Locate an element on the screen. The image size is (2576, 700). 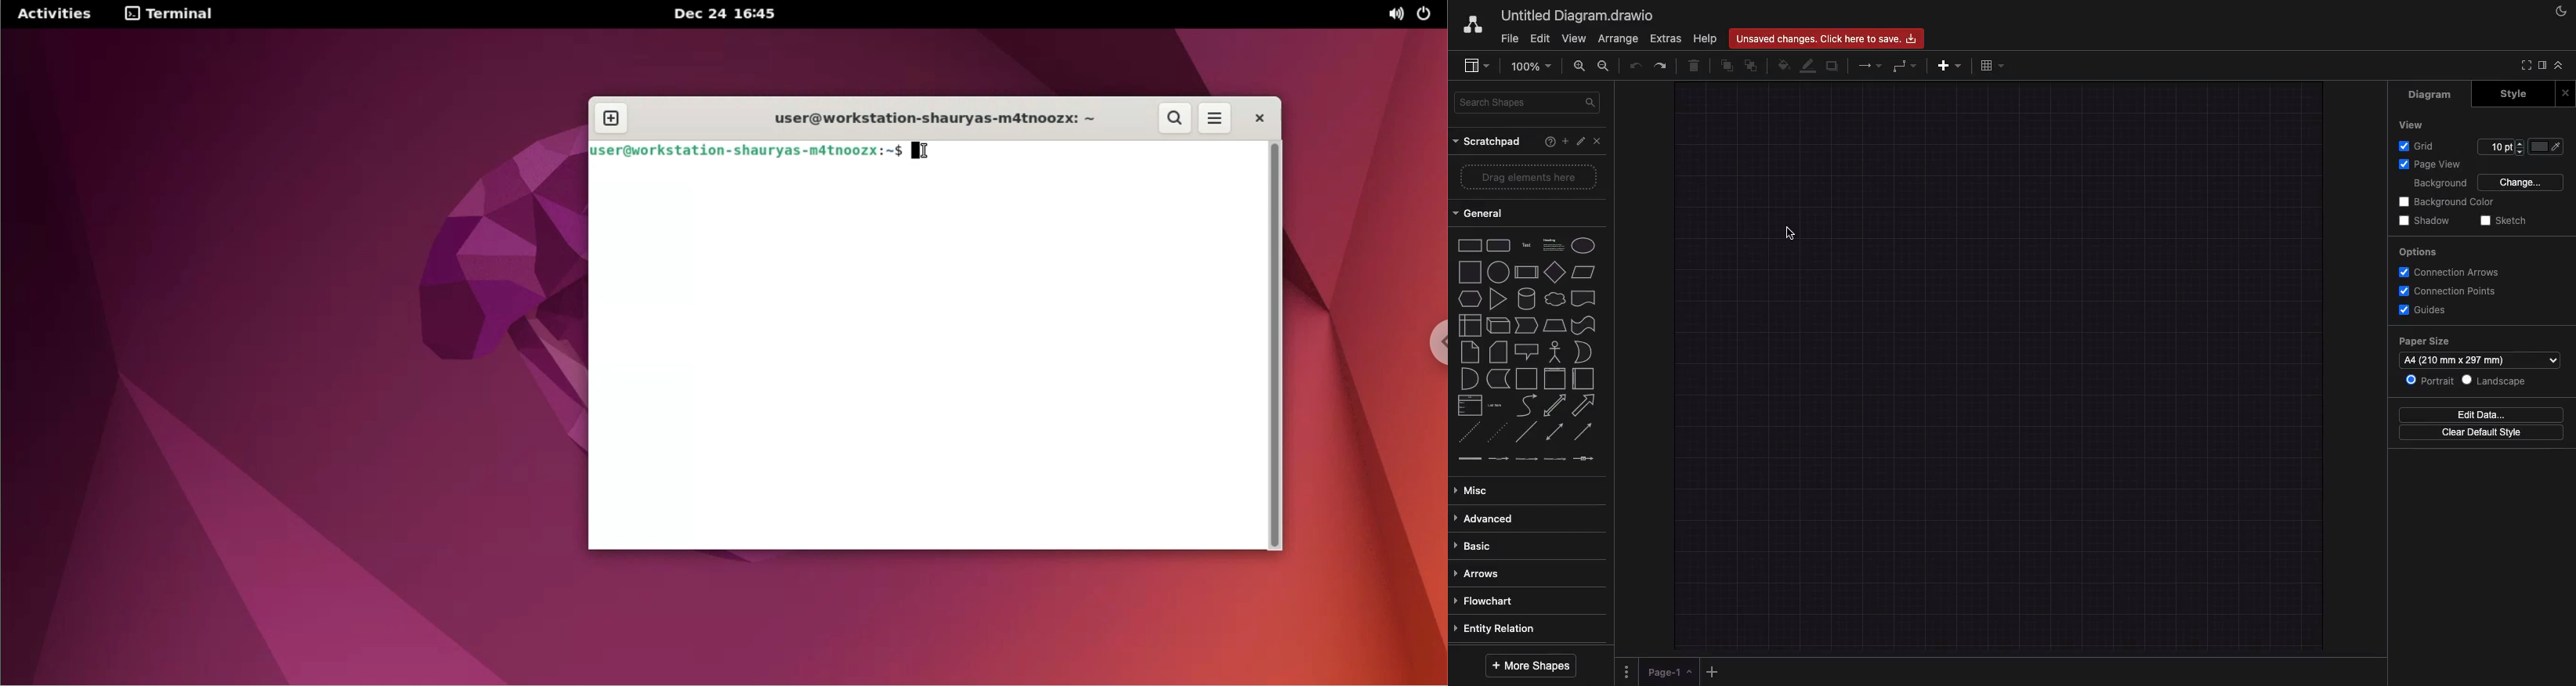
directional connector is located at coordinates (1583, 433).